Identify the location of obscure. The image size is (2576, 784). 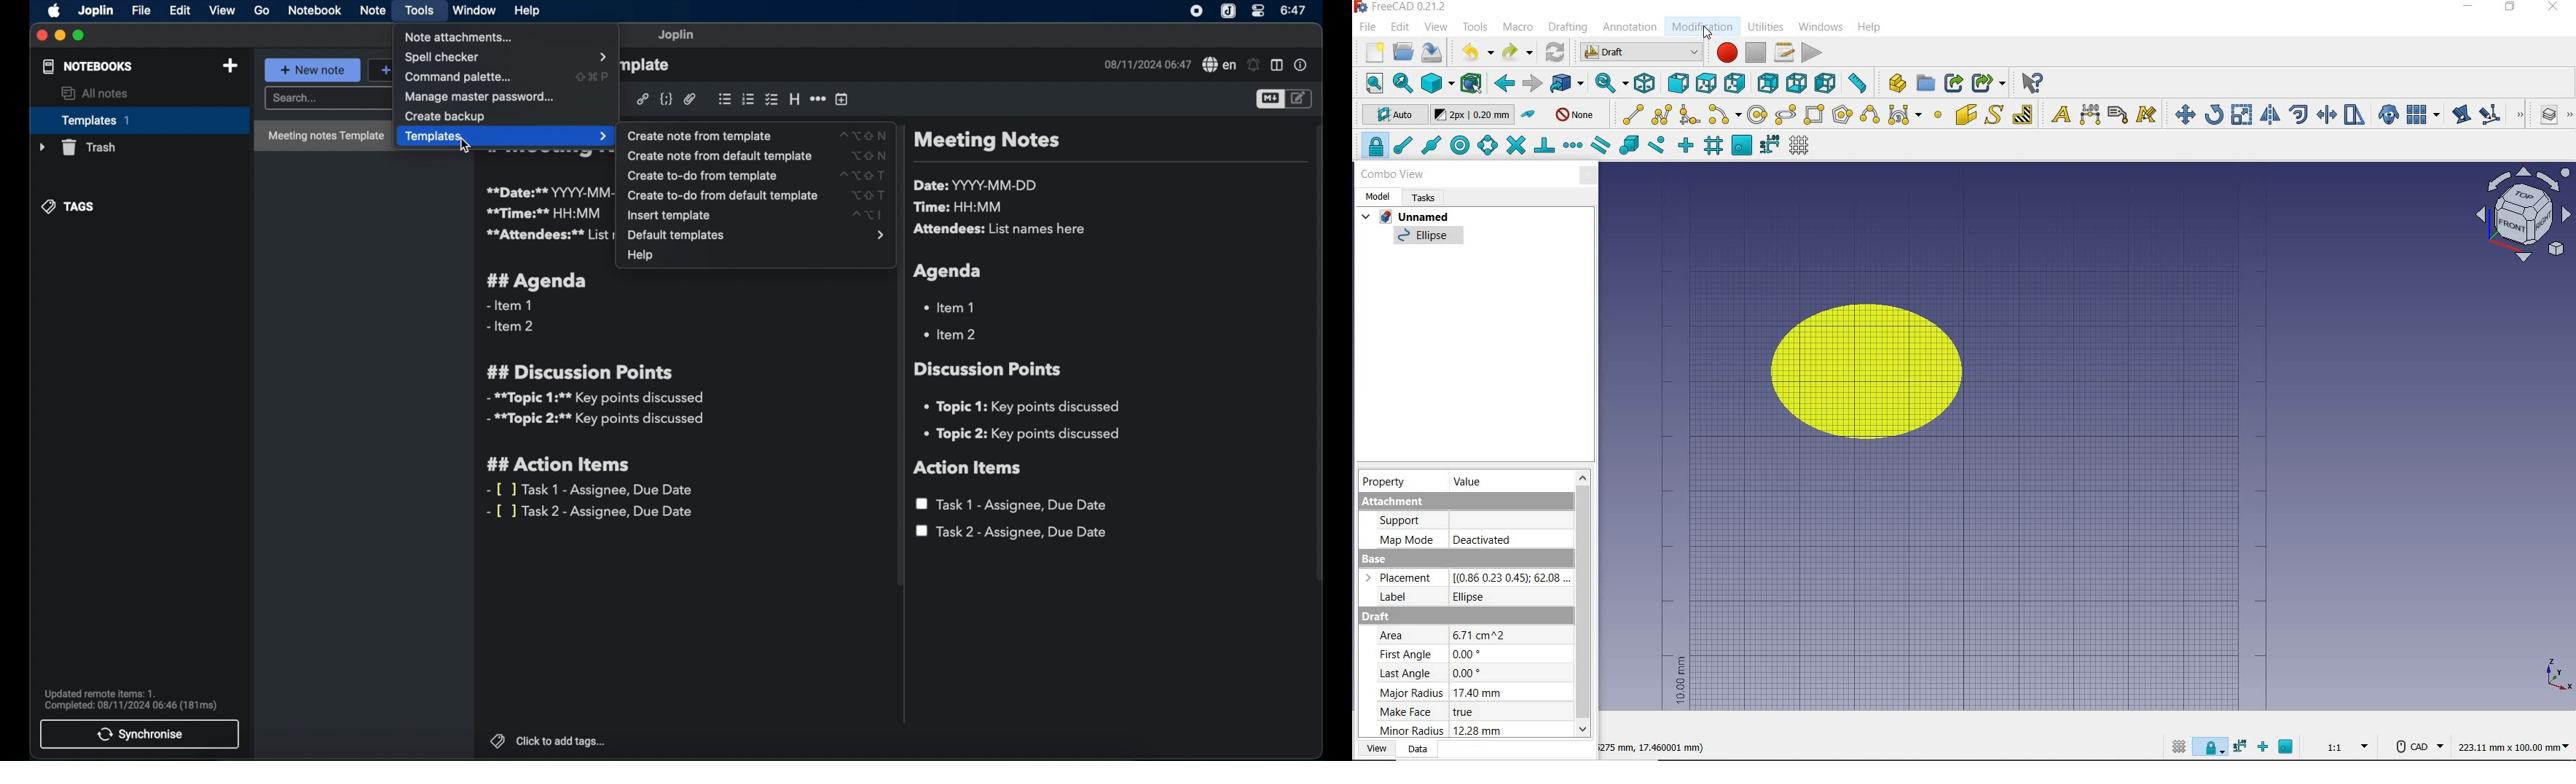
(647, 66).